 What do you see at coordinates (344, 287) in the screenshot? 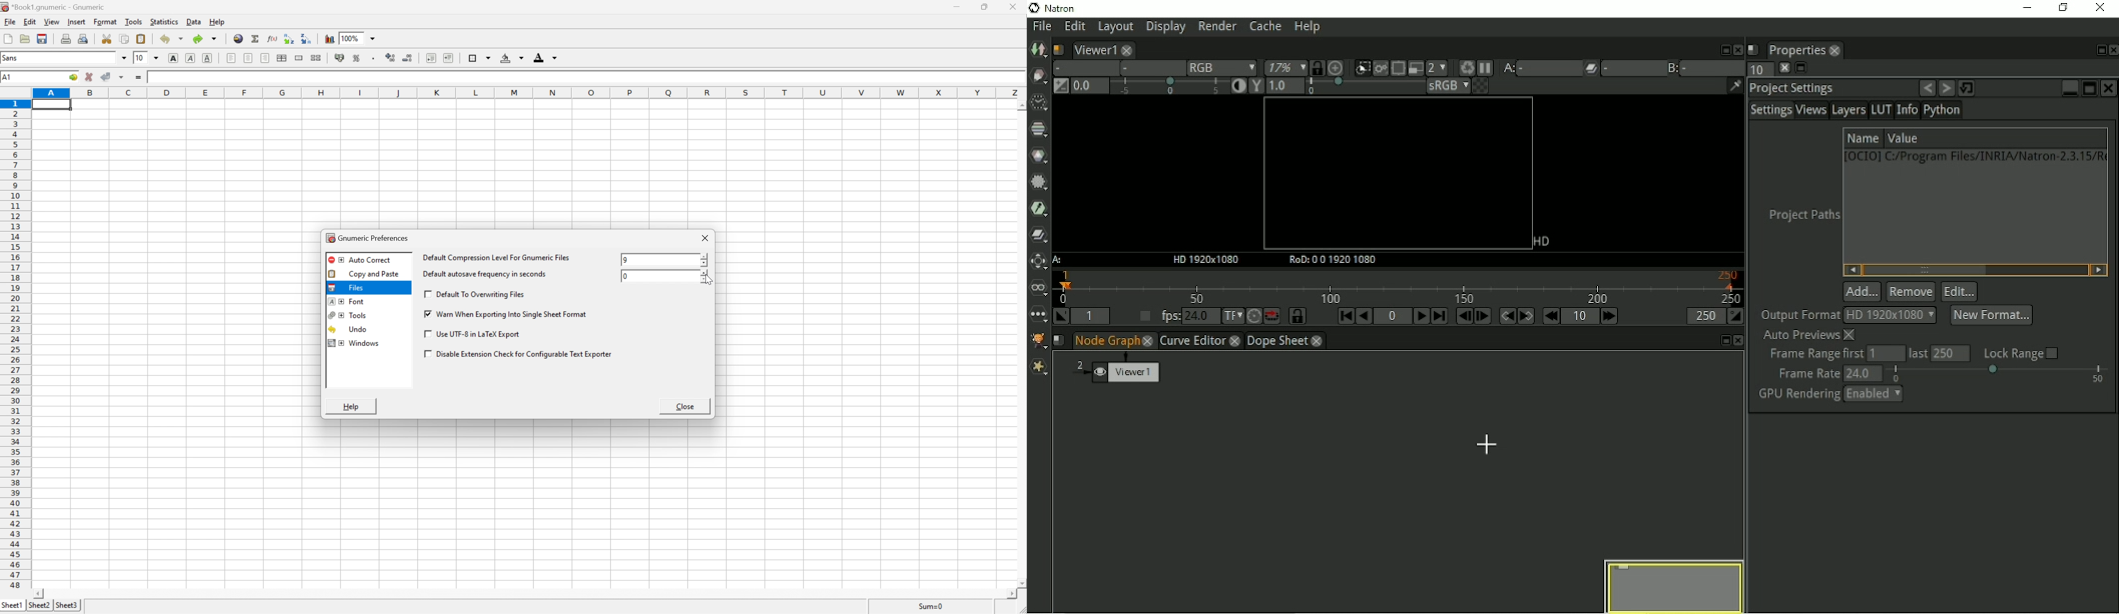
I see `files` at bounding box center [344, 287].